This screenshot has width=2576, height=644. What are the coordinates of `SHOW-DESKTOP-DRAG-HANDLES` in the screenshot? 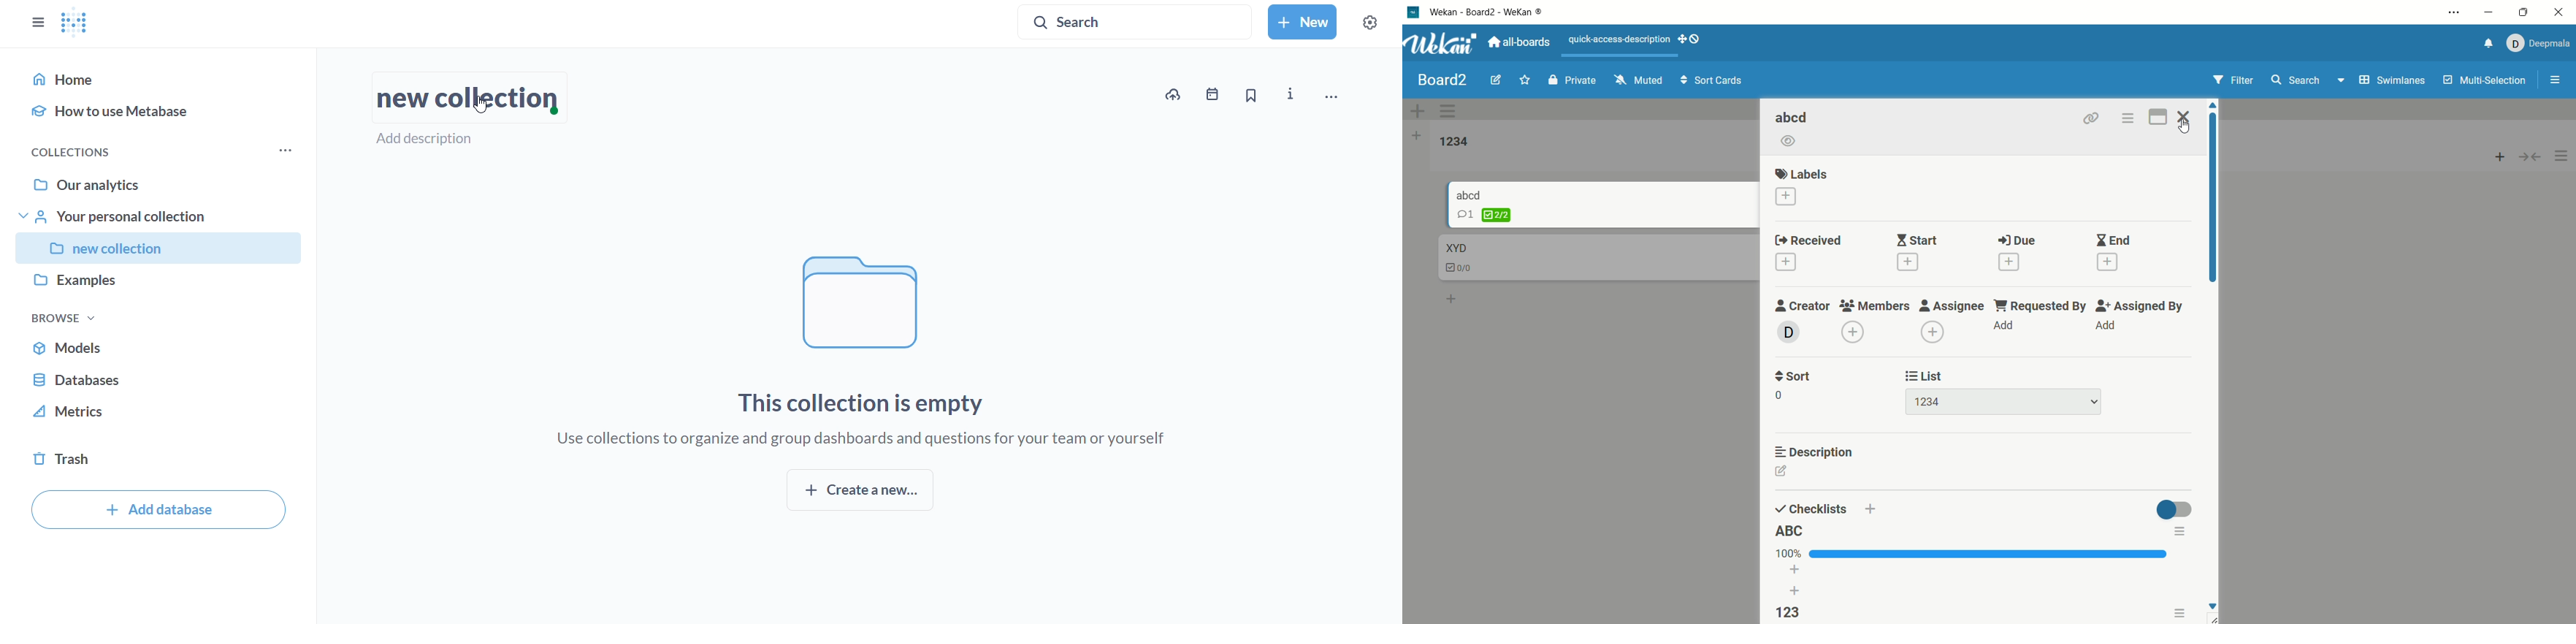 It's located at (1690, 40).